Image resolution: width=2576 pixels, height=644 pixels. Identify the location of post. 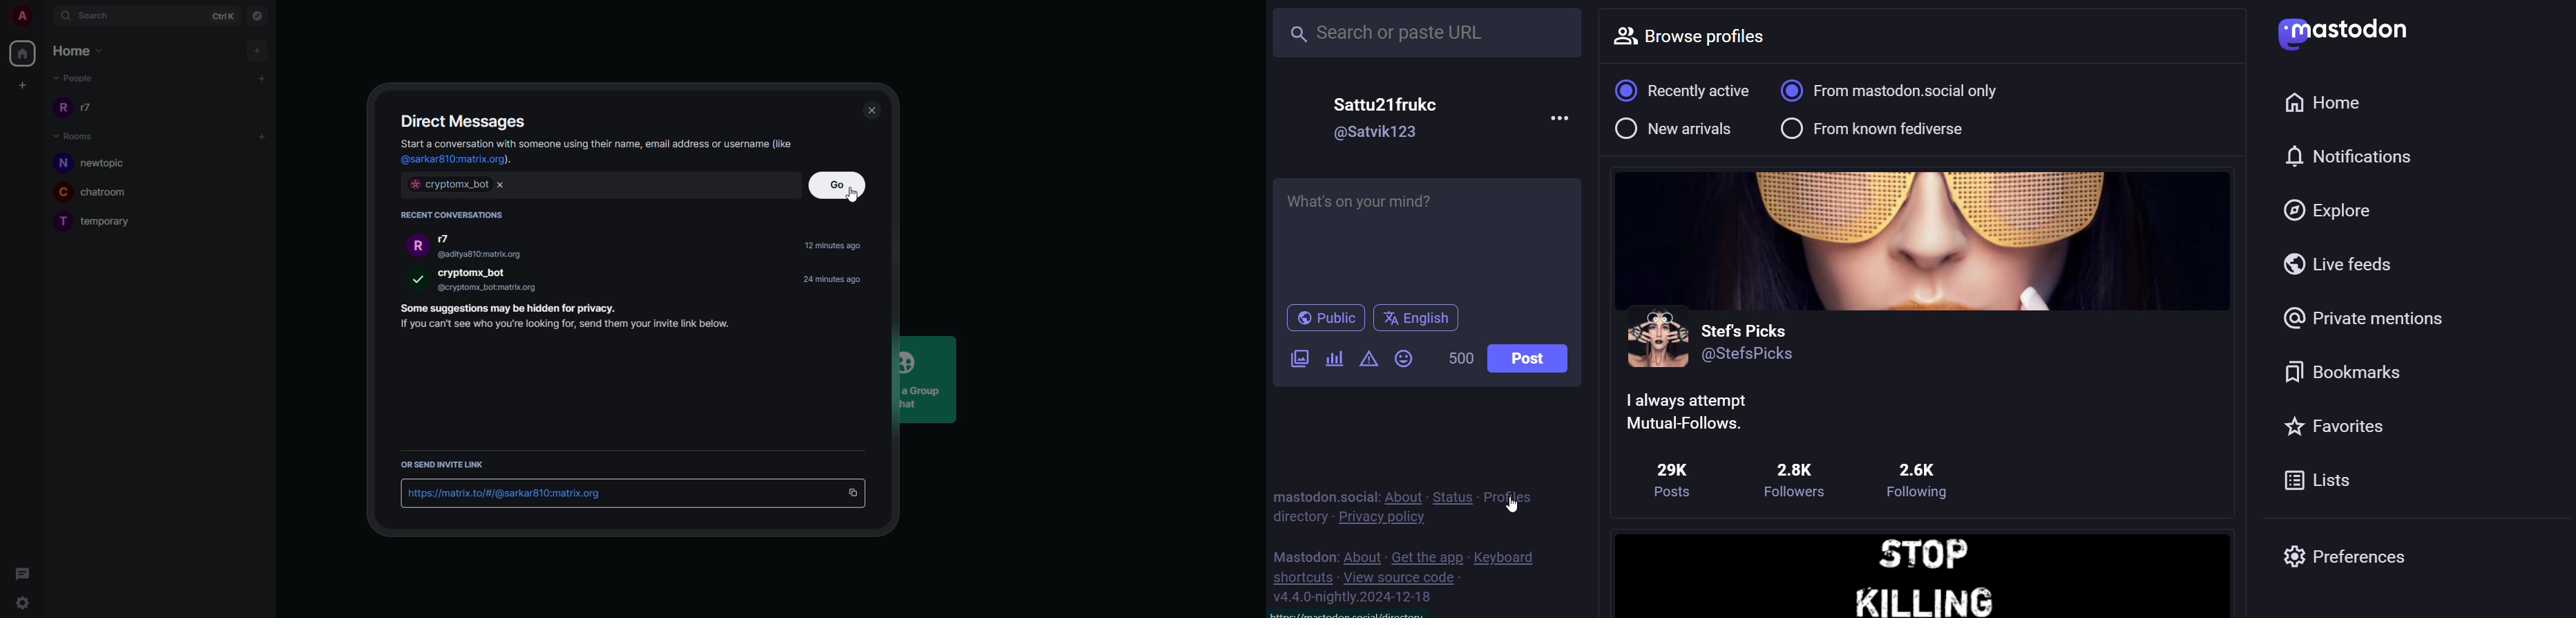
(1535, 362).